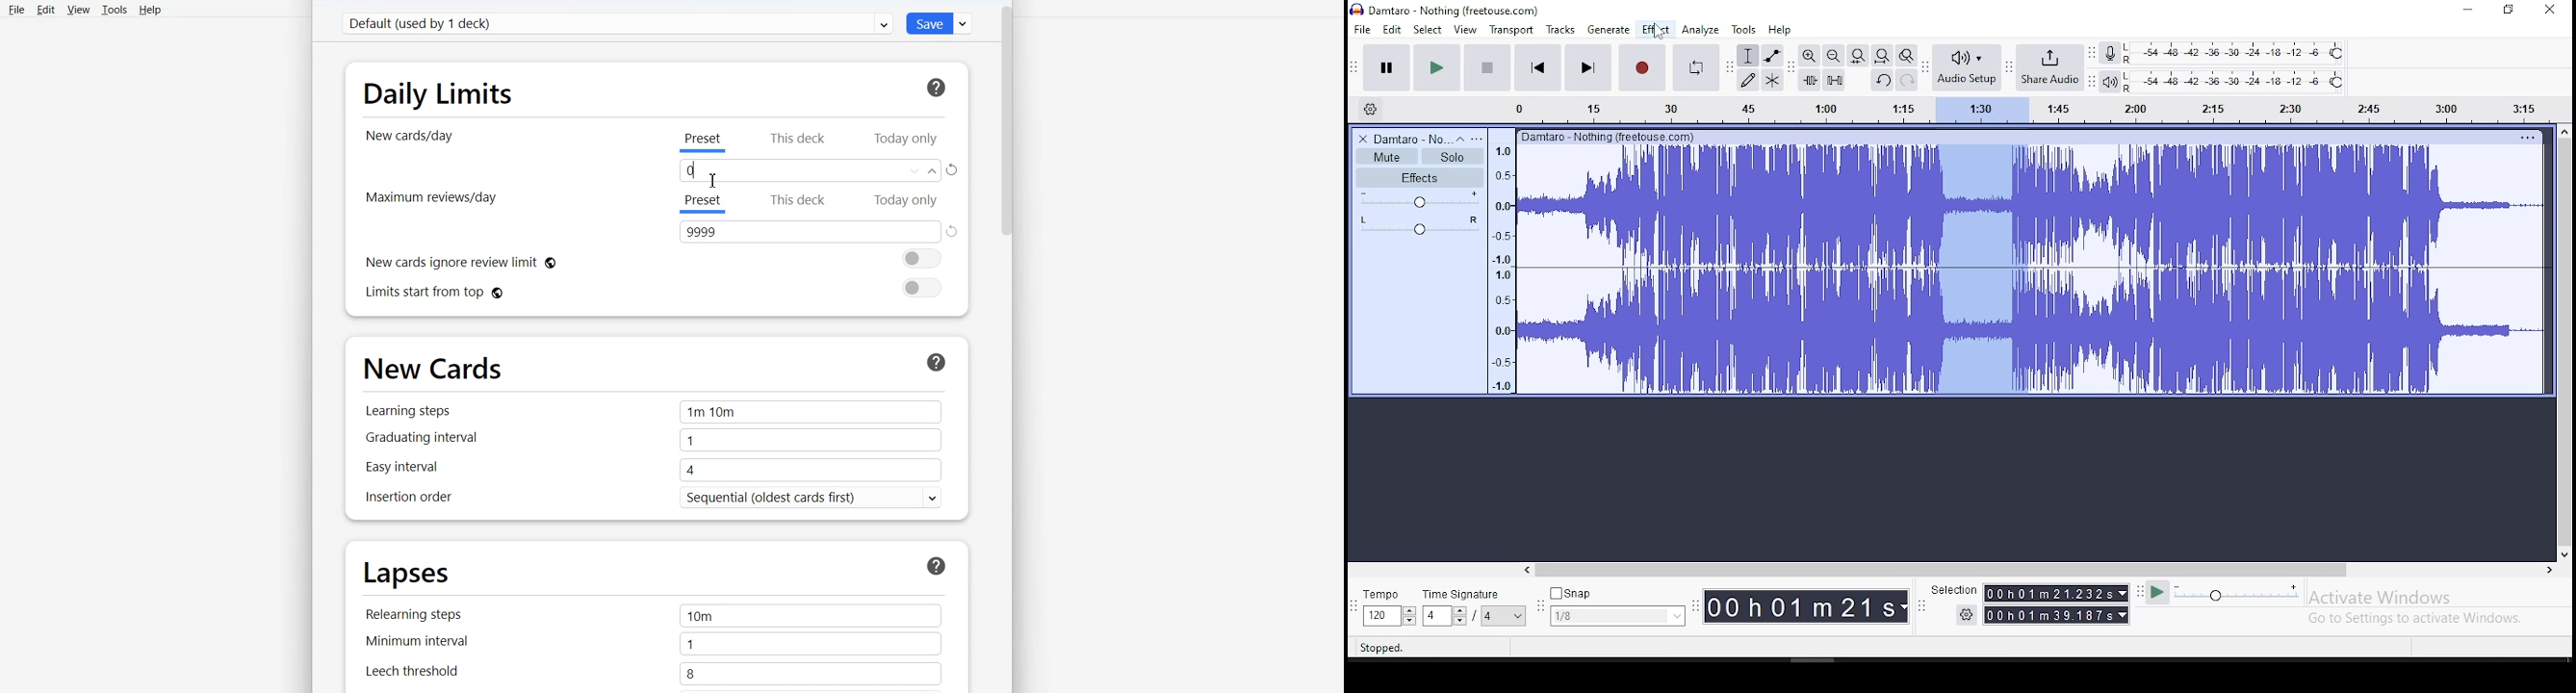 The image size is (2576, 700). What do you see at coordinates (2563, 552) in the screenshot?
I see `down` at bounding box center [2563, 552].